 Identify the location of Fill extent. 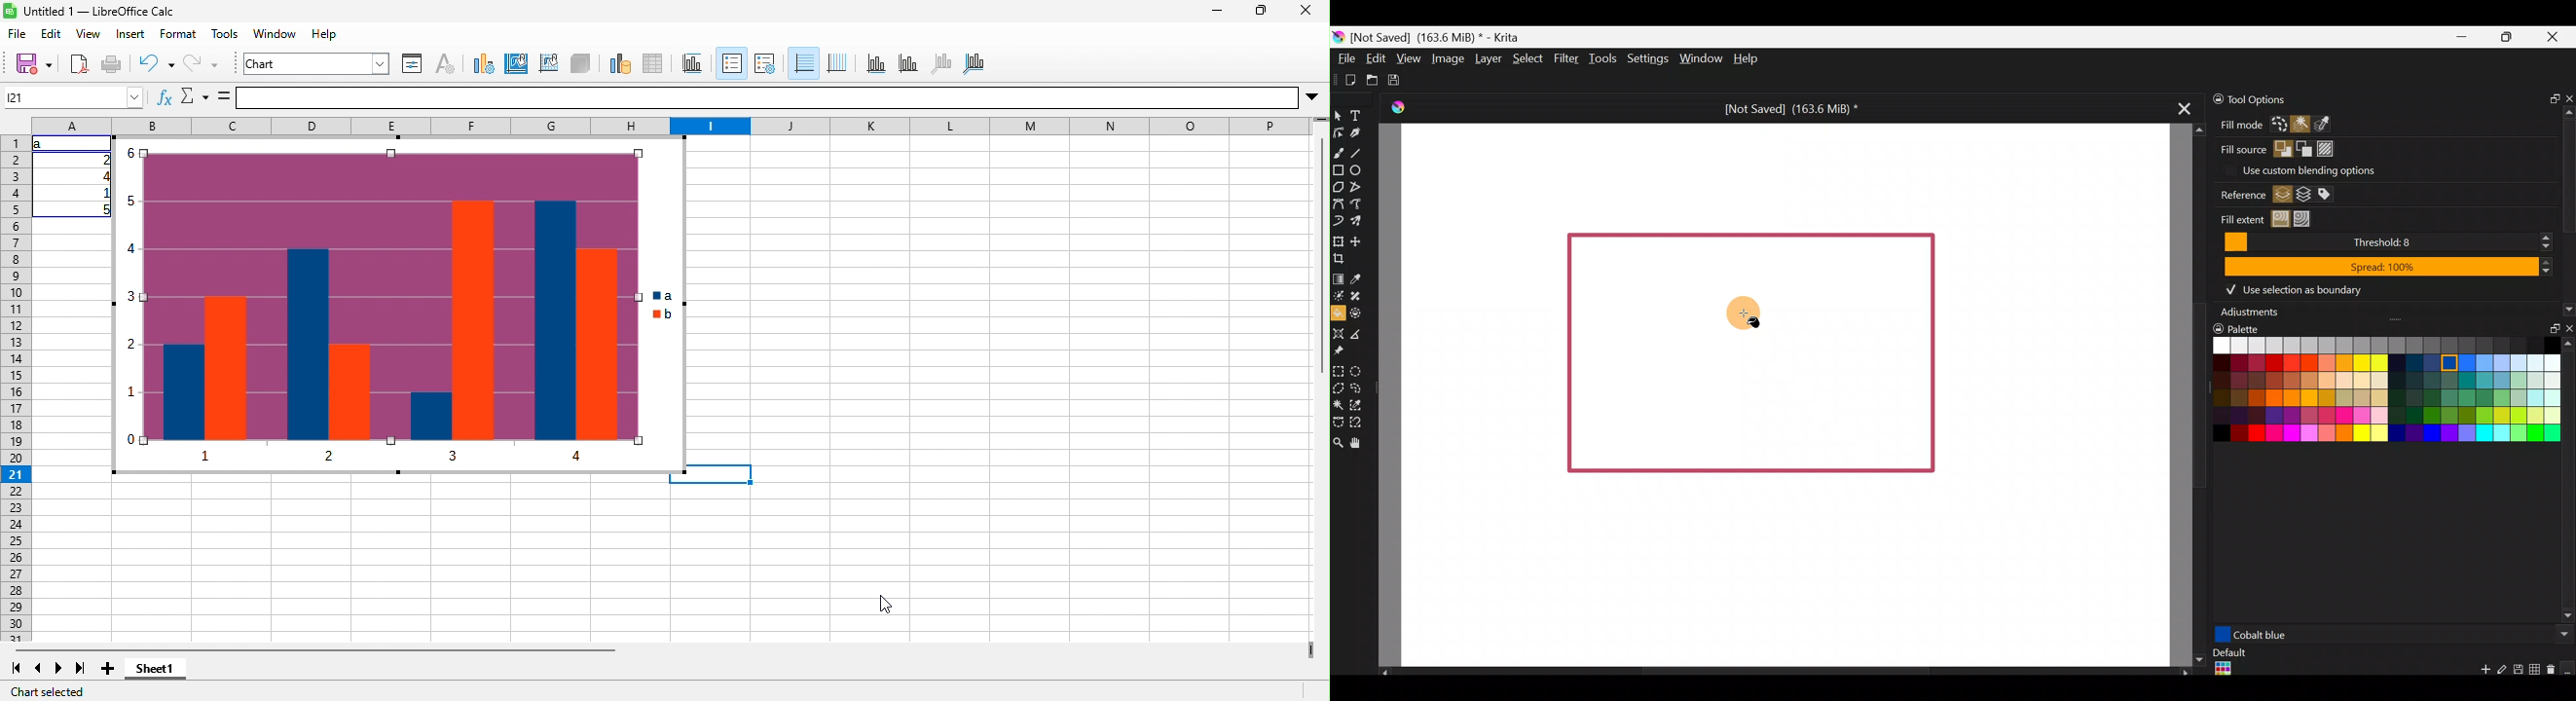
(2235, 217).